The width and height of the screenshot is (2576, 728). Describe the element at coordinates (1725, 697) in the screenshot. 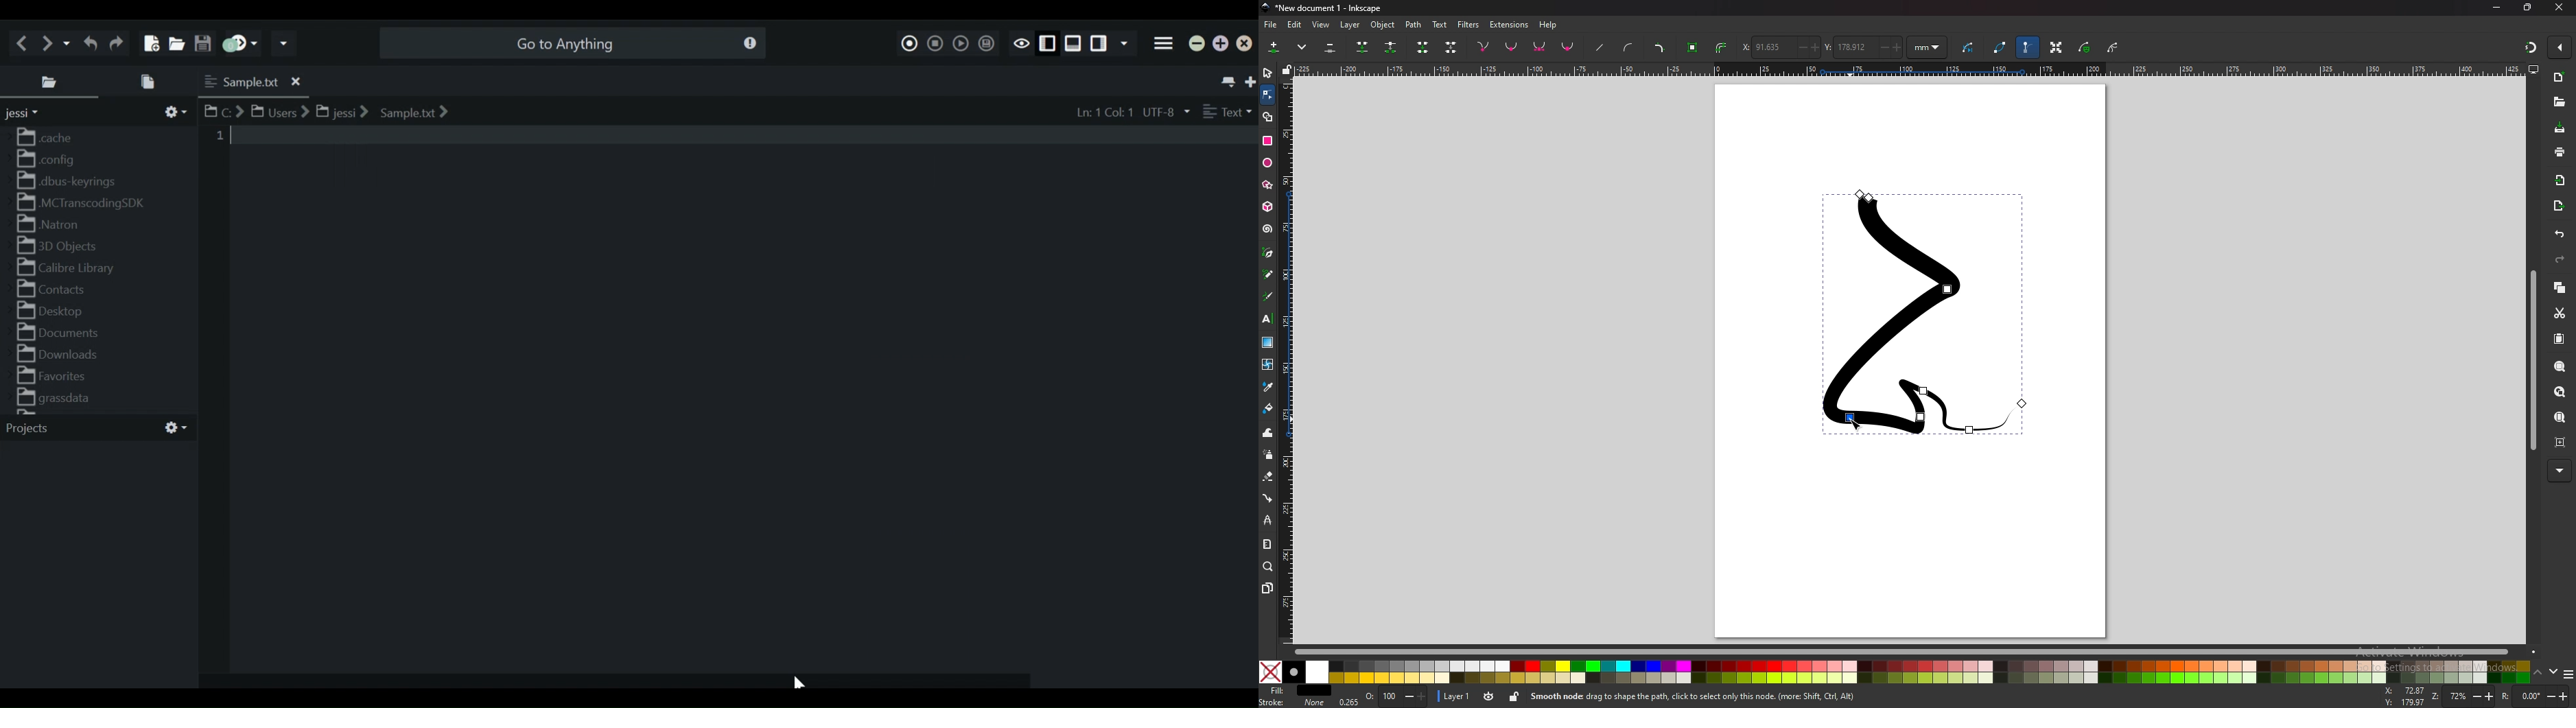

I see `info` at that location.